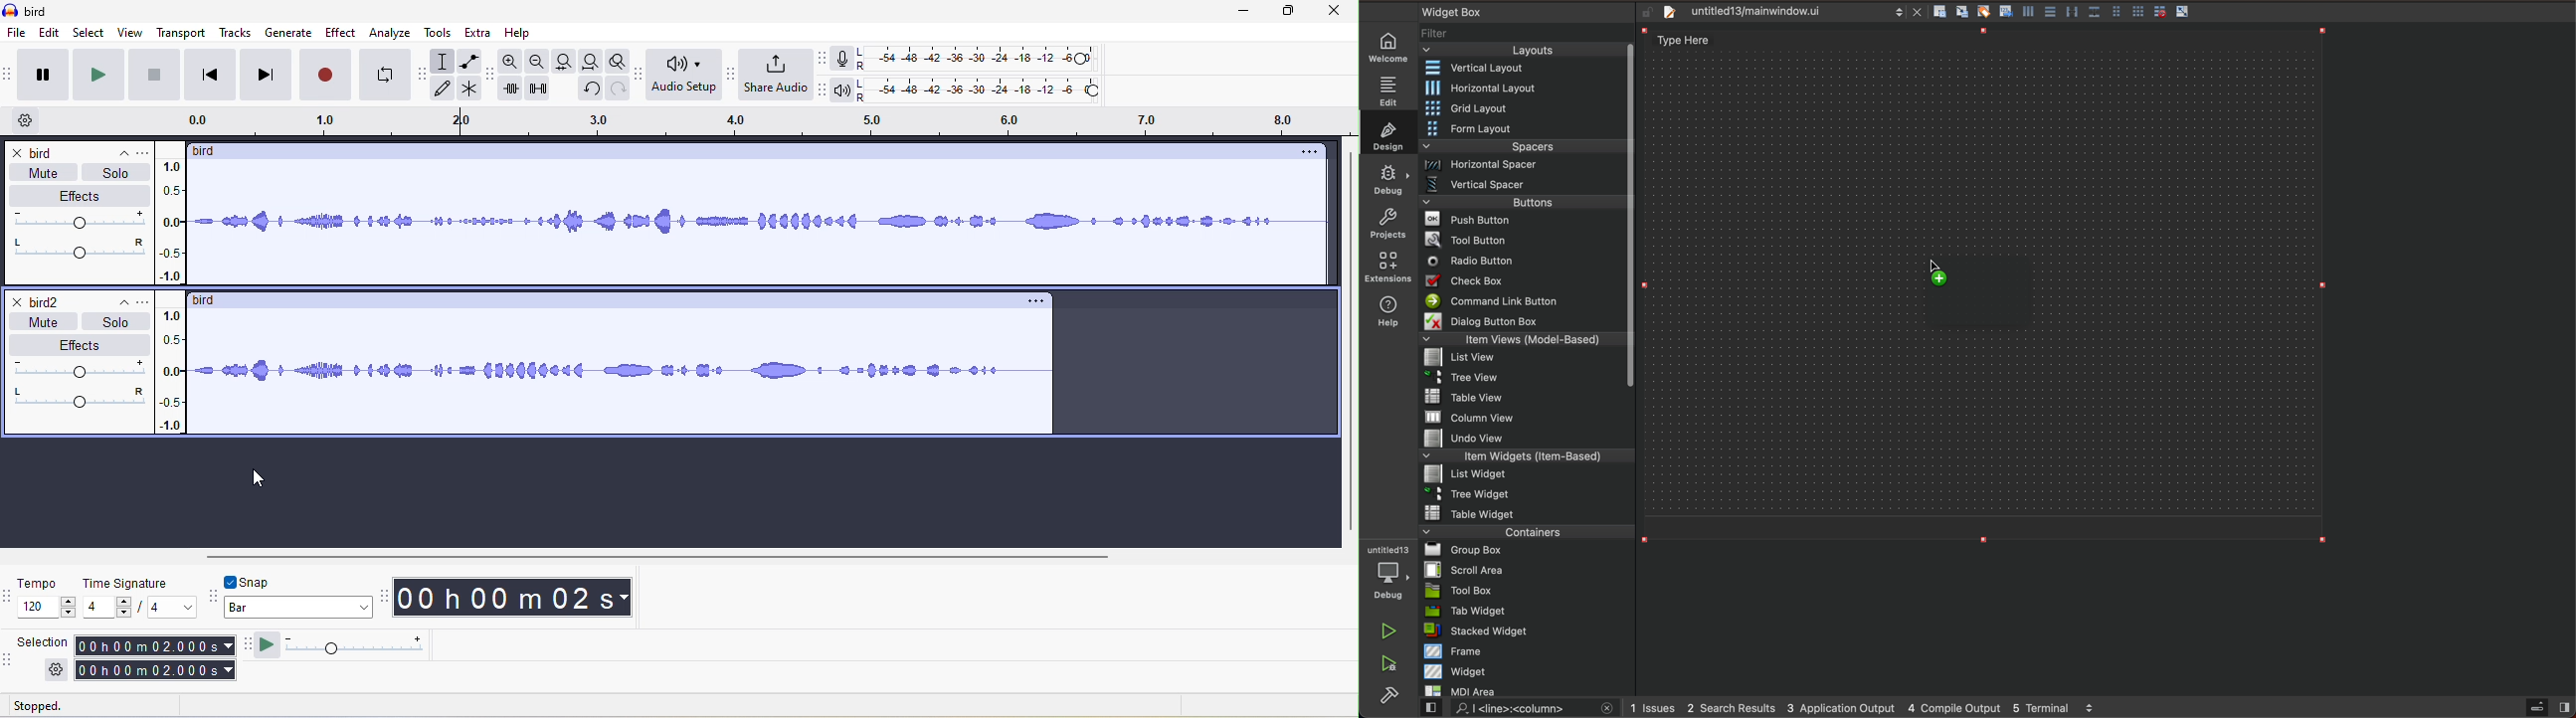 Image resolution: width=2576 pixels, height=728 pixels. Describe the element at coordinates (1523, 68) in the screenshot. I see `vertical layout` at that location.